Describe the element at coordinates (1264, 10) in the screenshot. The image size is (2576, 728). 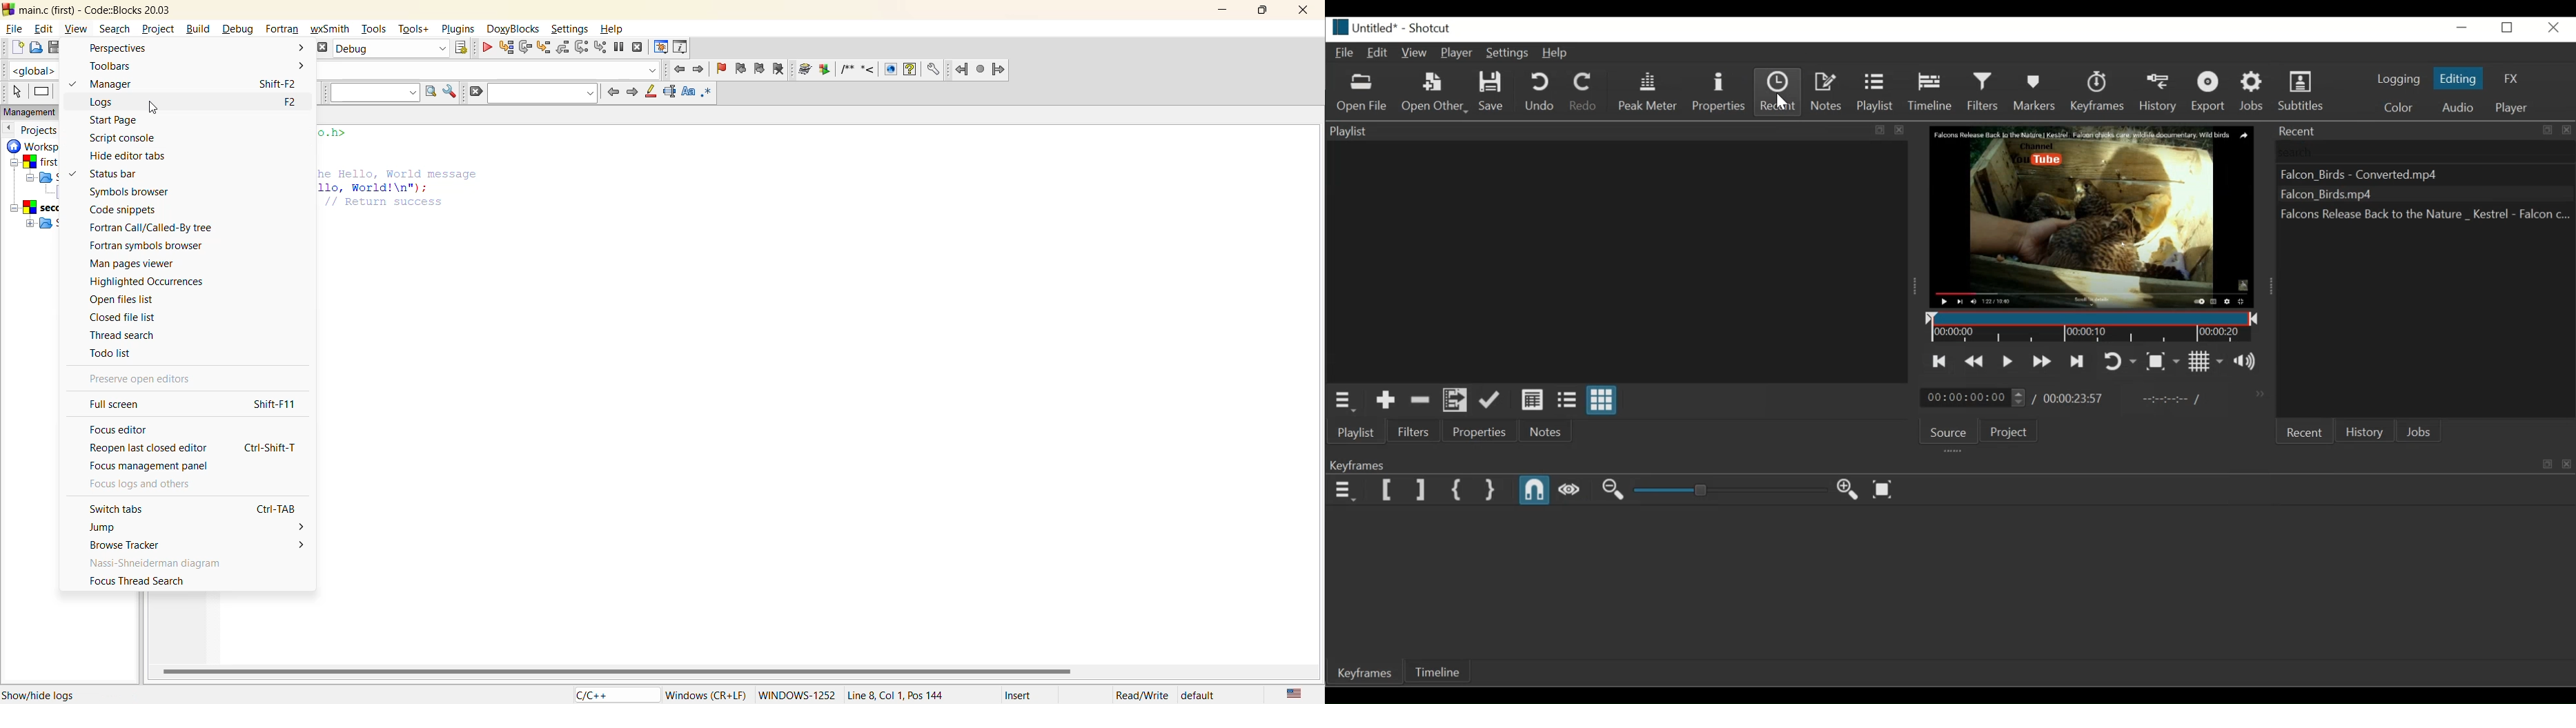
I see `maximize` at that location.